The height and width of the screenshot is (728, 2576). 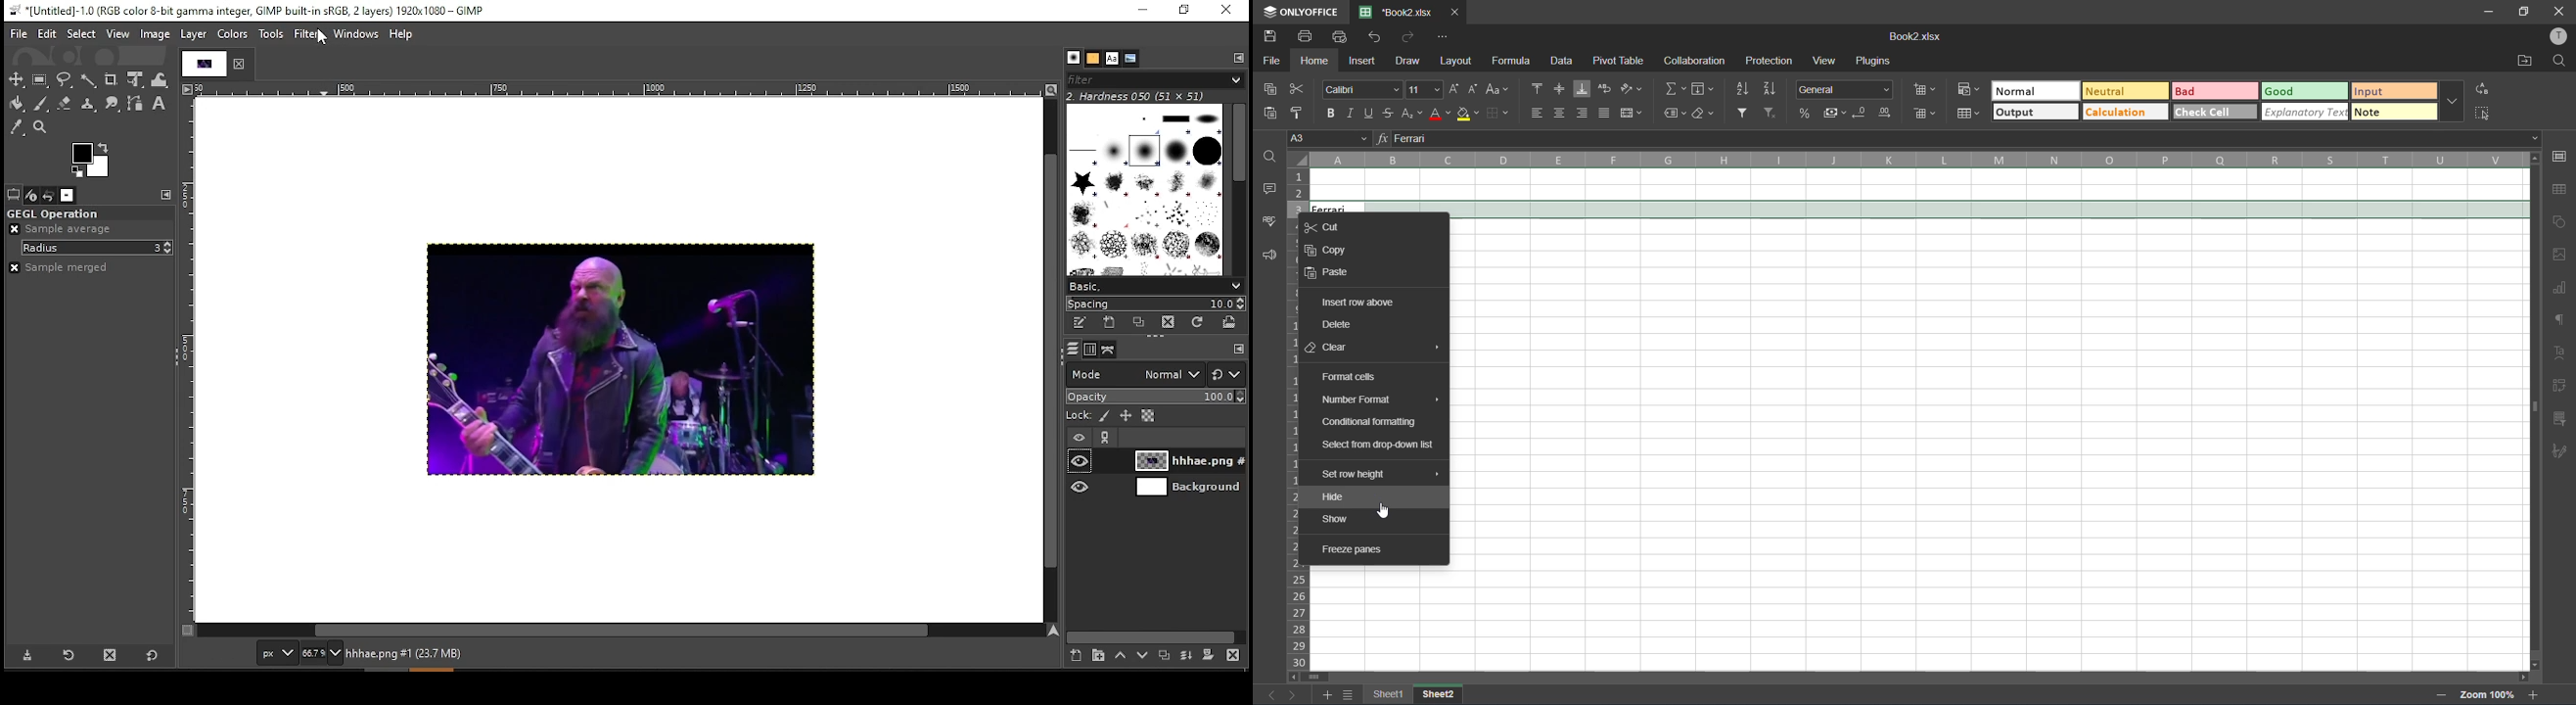 I want to click on align top, so click(x=1533, y=89).